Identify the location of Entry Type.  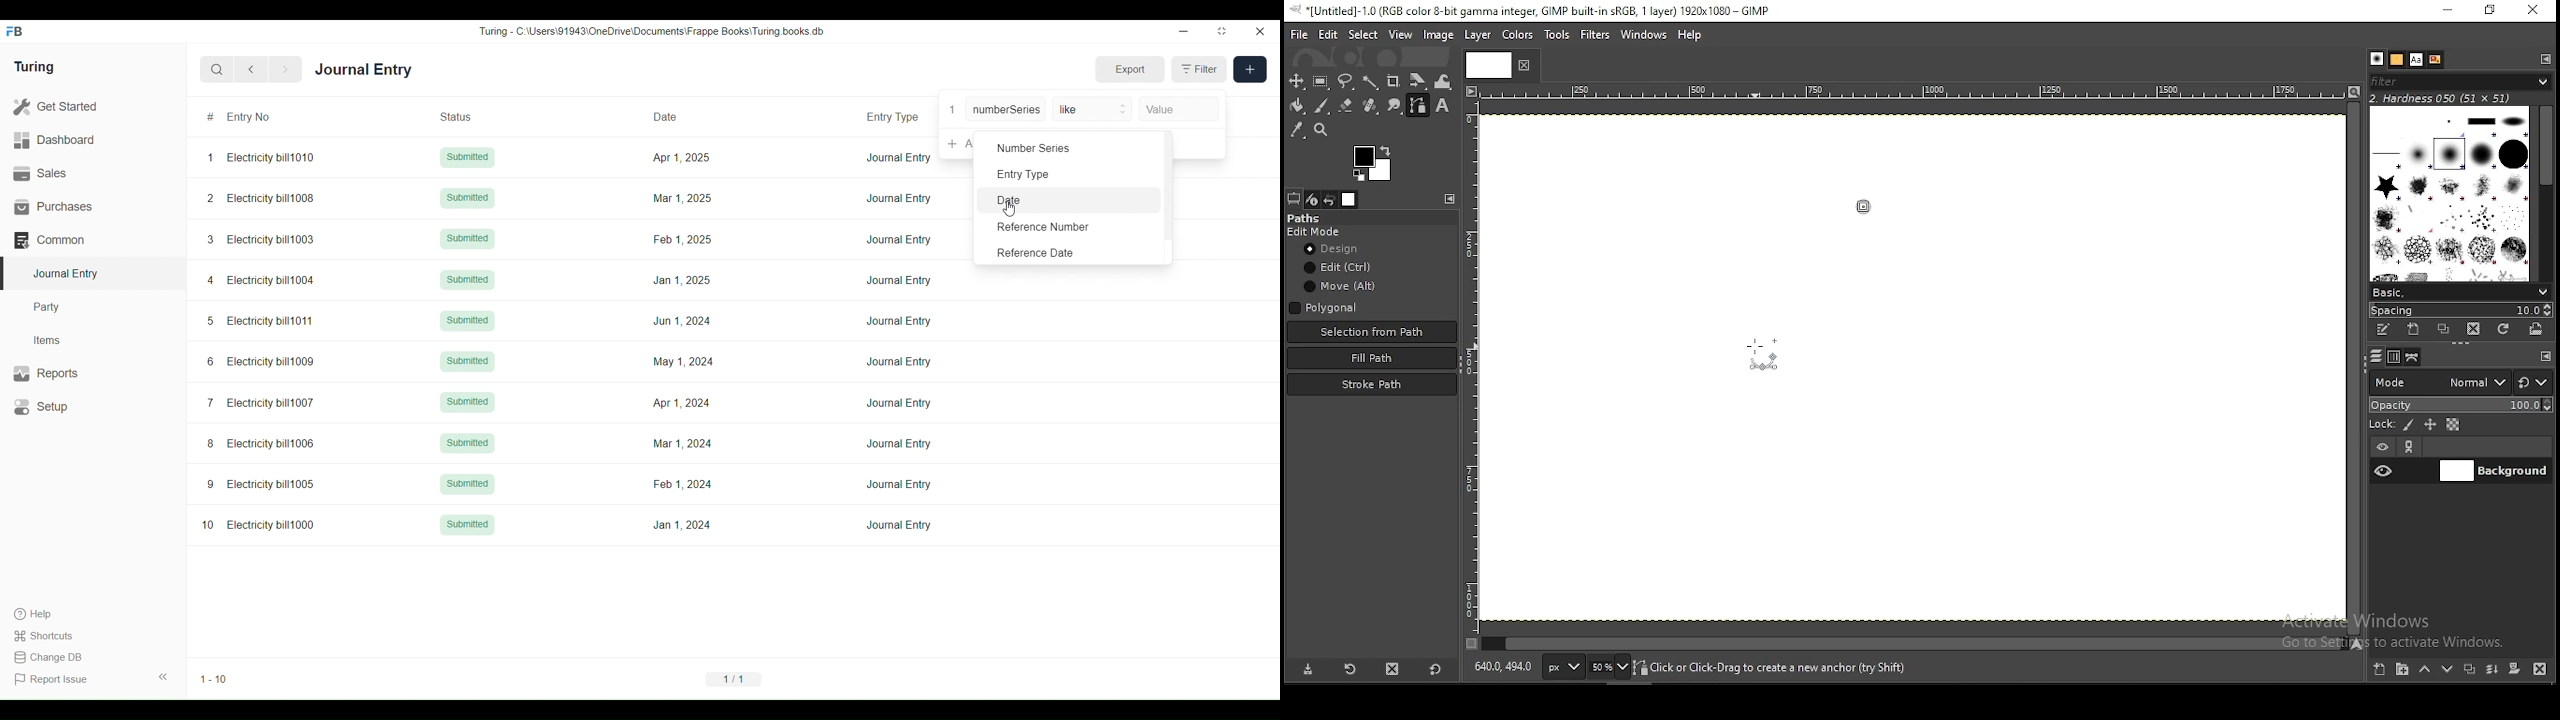
(895, 115).